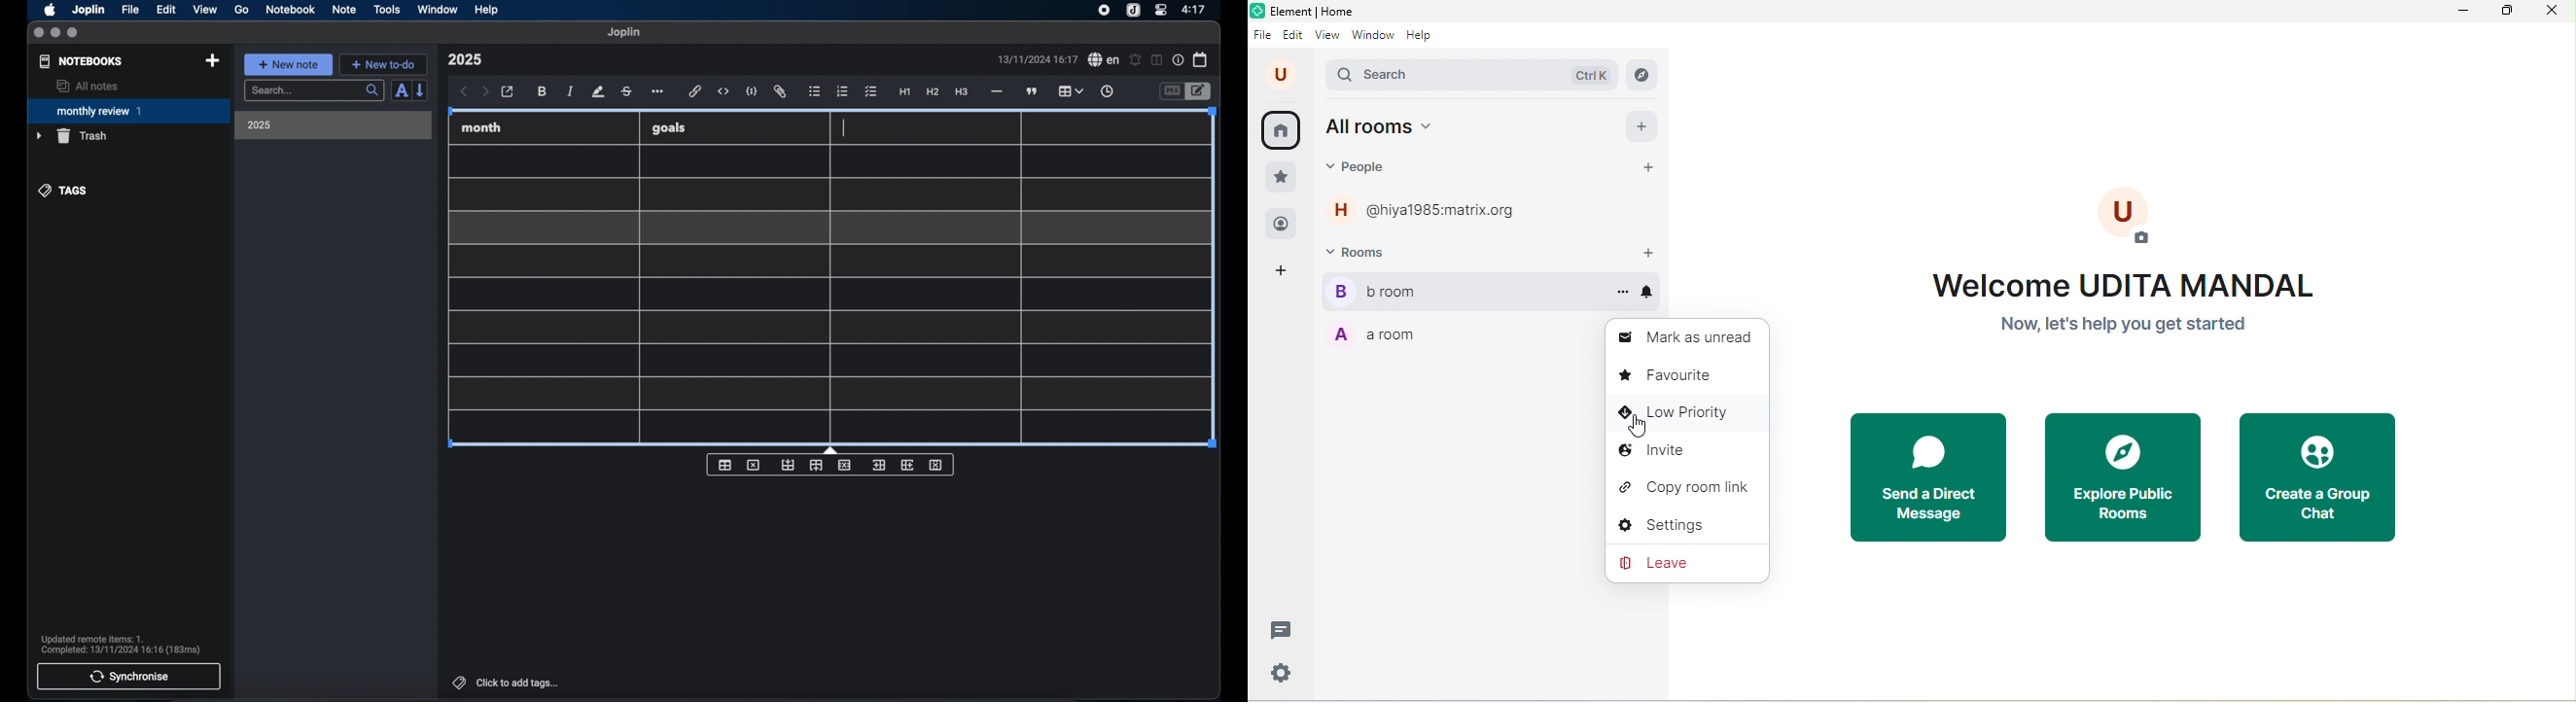 This screenshot has height=728, width=2576. Describe the element at coordinates (1179, 60) in the screenshot. I see `note properties` at that location.